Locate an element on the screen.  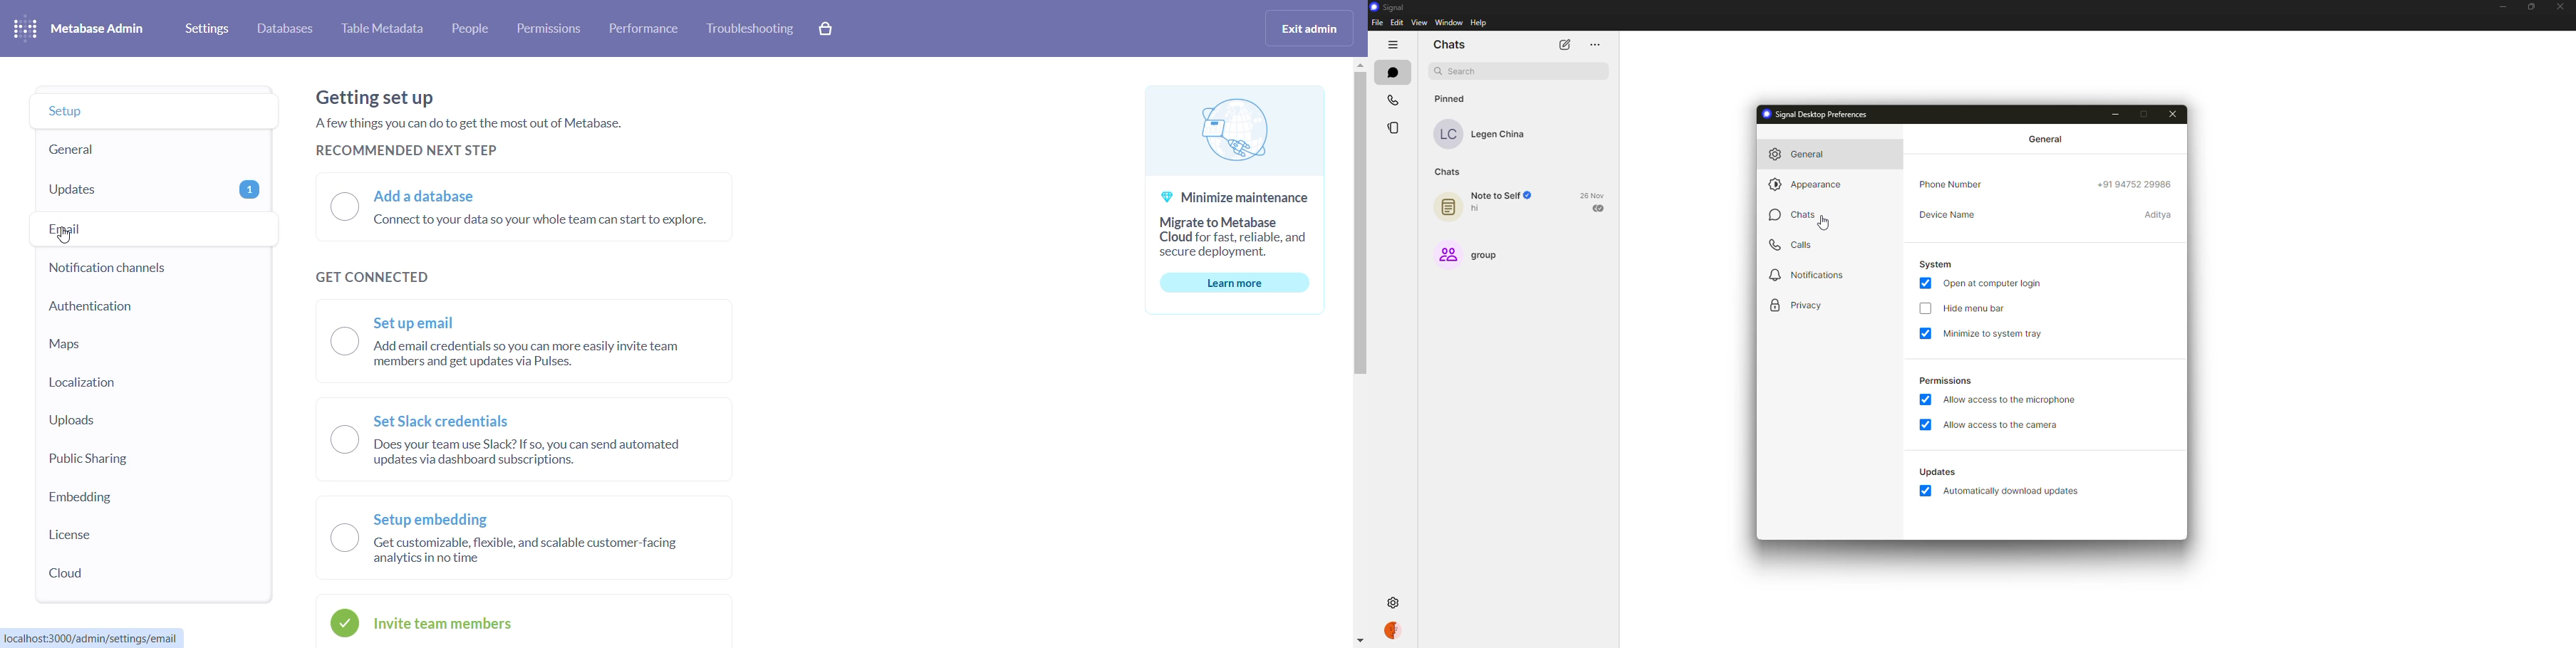
updates is located at coordinates (1939, 472).